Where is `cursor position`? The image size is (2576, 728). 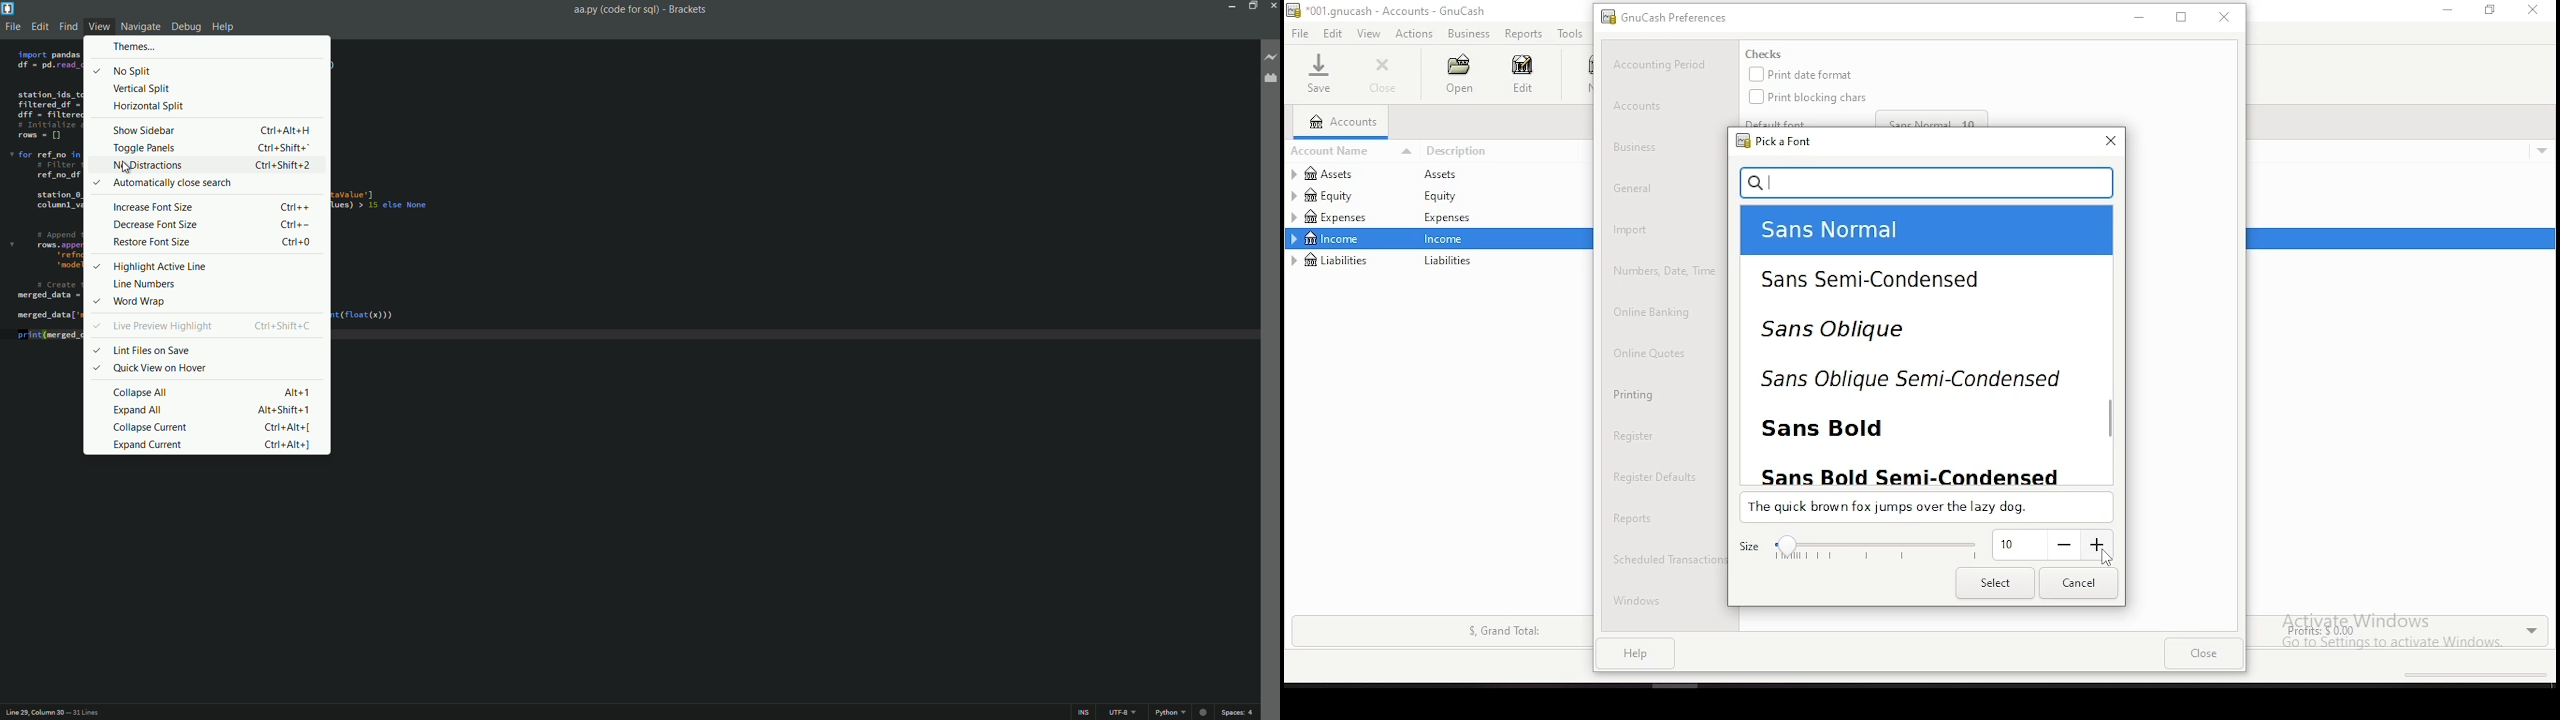
cursor position is located at coordinates (32, 712).